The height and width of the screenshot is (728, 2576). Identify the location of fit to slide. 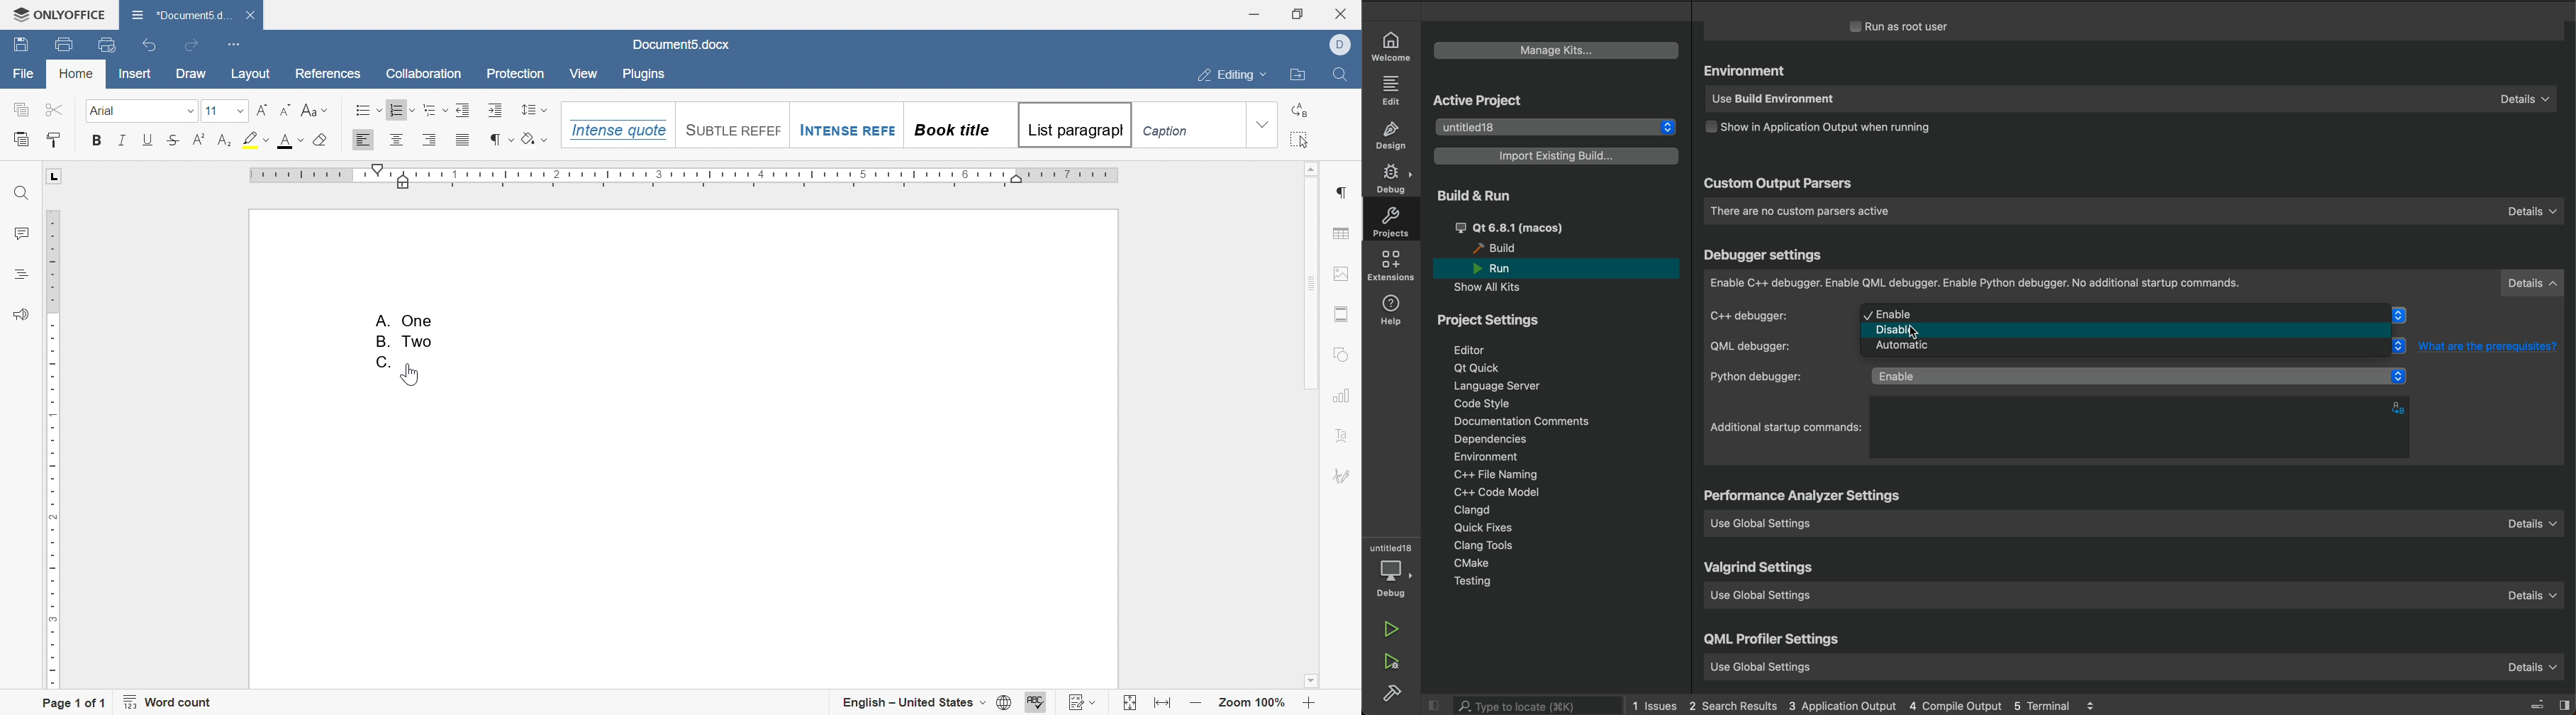
(1130, 704).